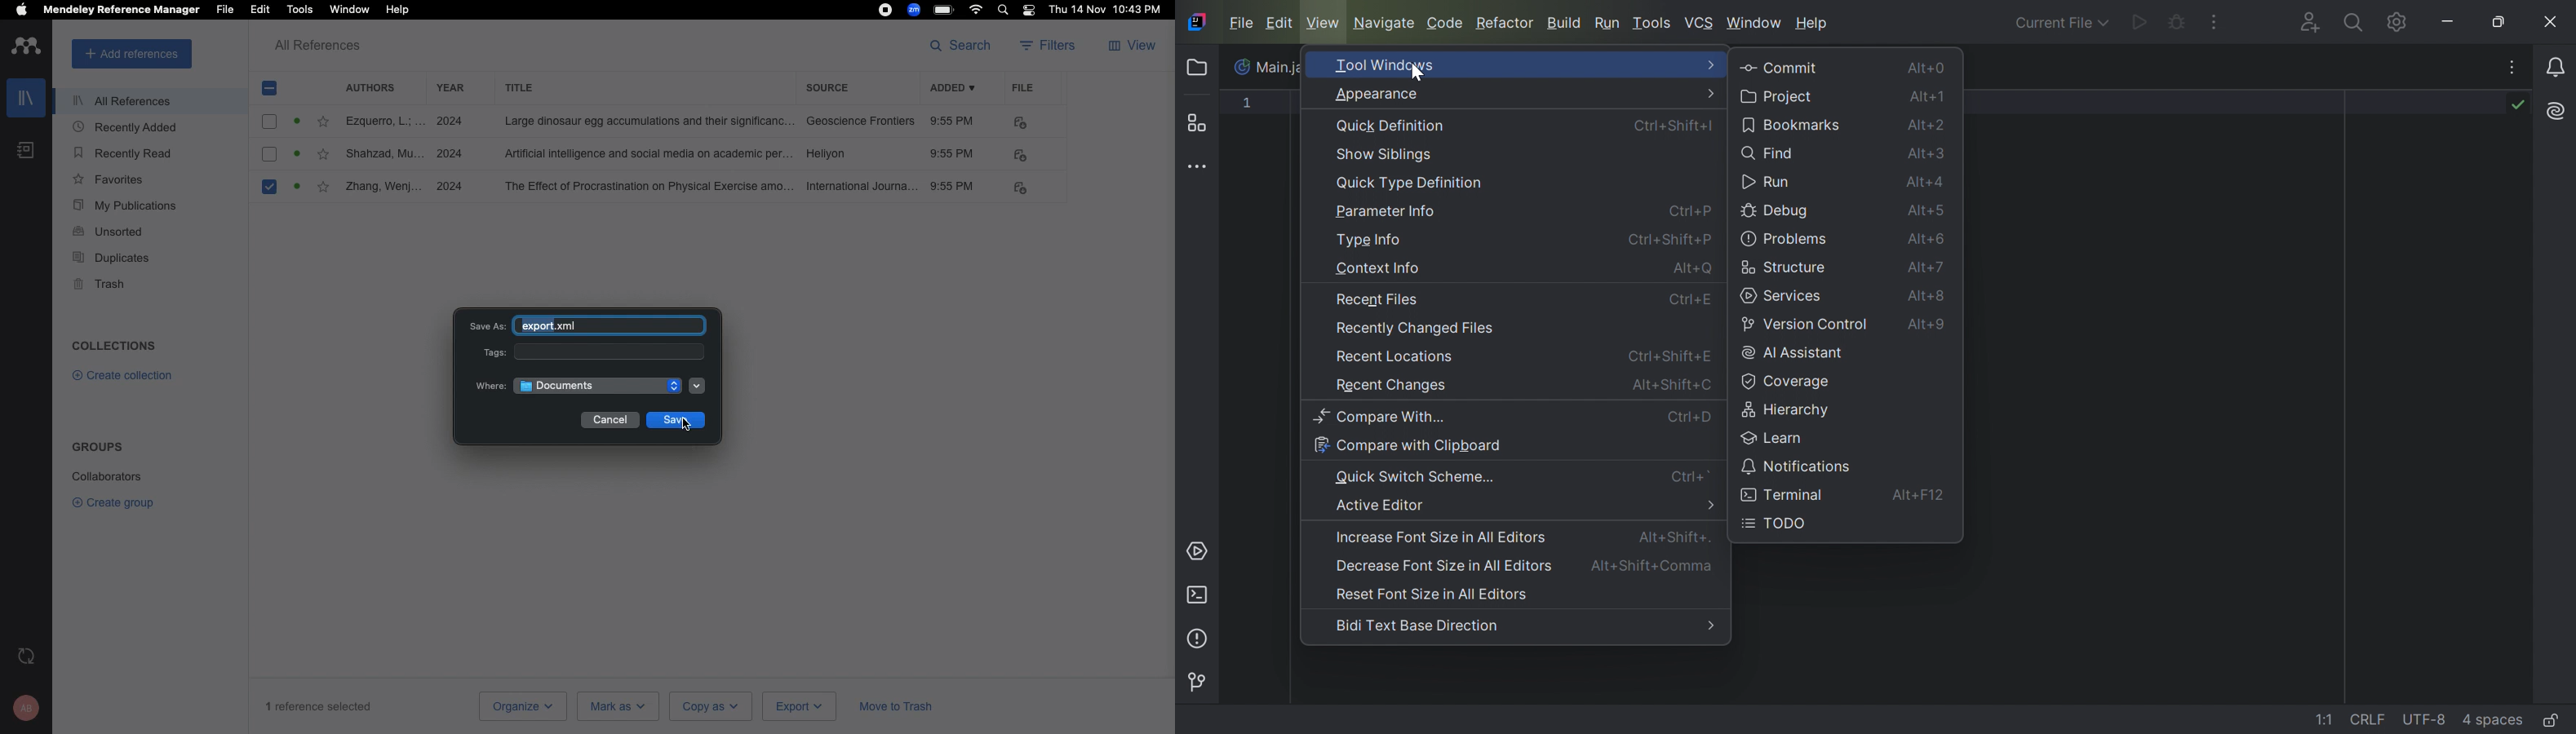  Describe the element at coordinates (21, 10) in the screenshot. I see `Apple logo` at that location.